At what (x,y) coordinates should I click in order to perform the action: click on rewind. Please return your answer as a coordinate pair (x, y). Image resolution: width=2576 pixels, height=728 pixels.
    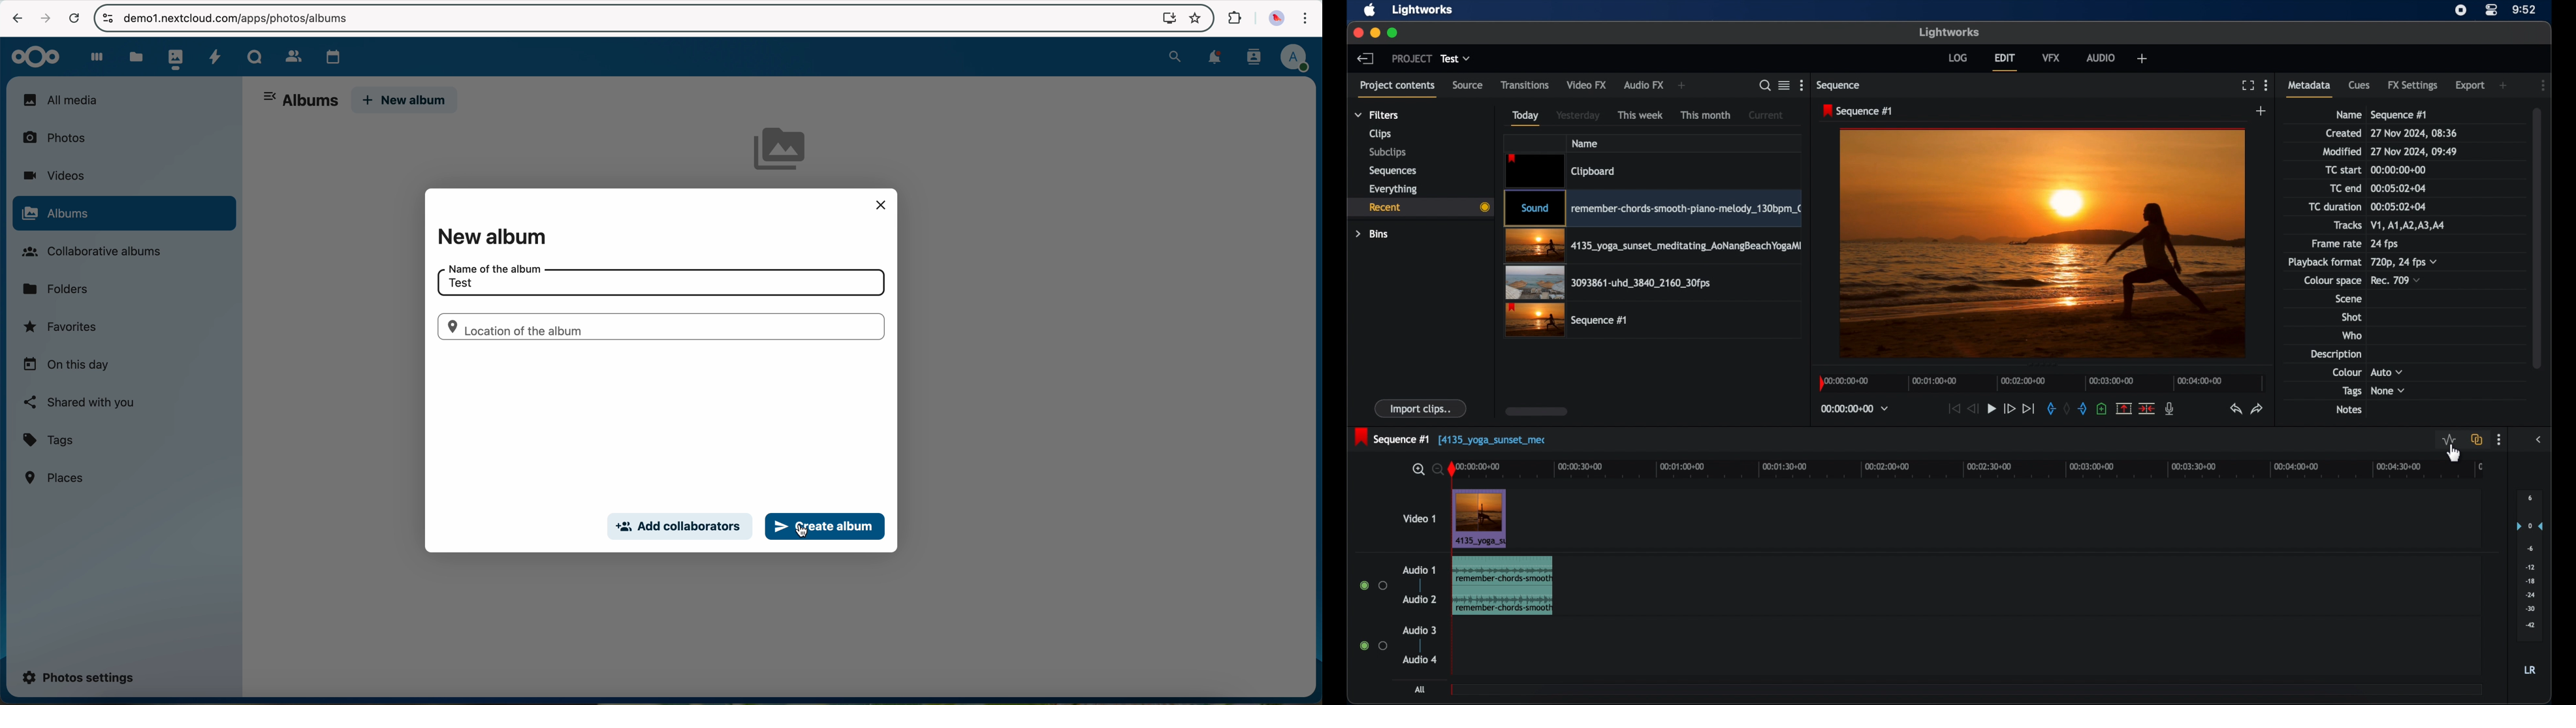
    Looking at the image, I should click on (1973, 409).